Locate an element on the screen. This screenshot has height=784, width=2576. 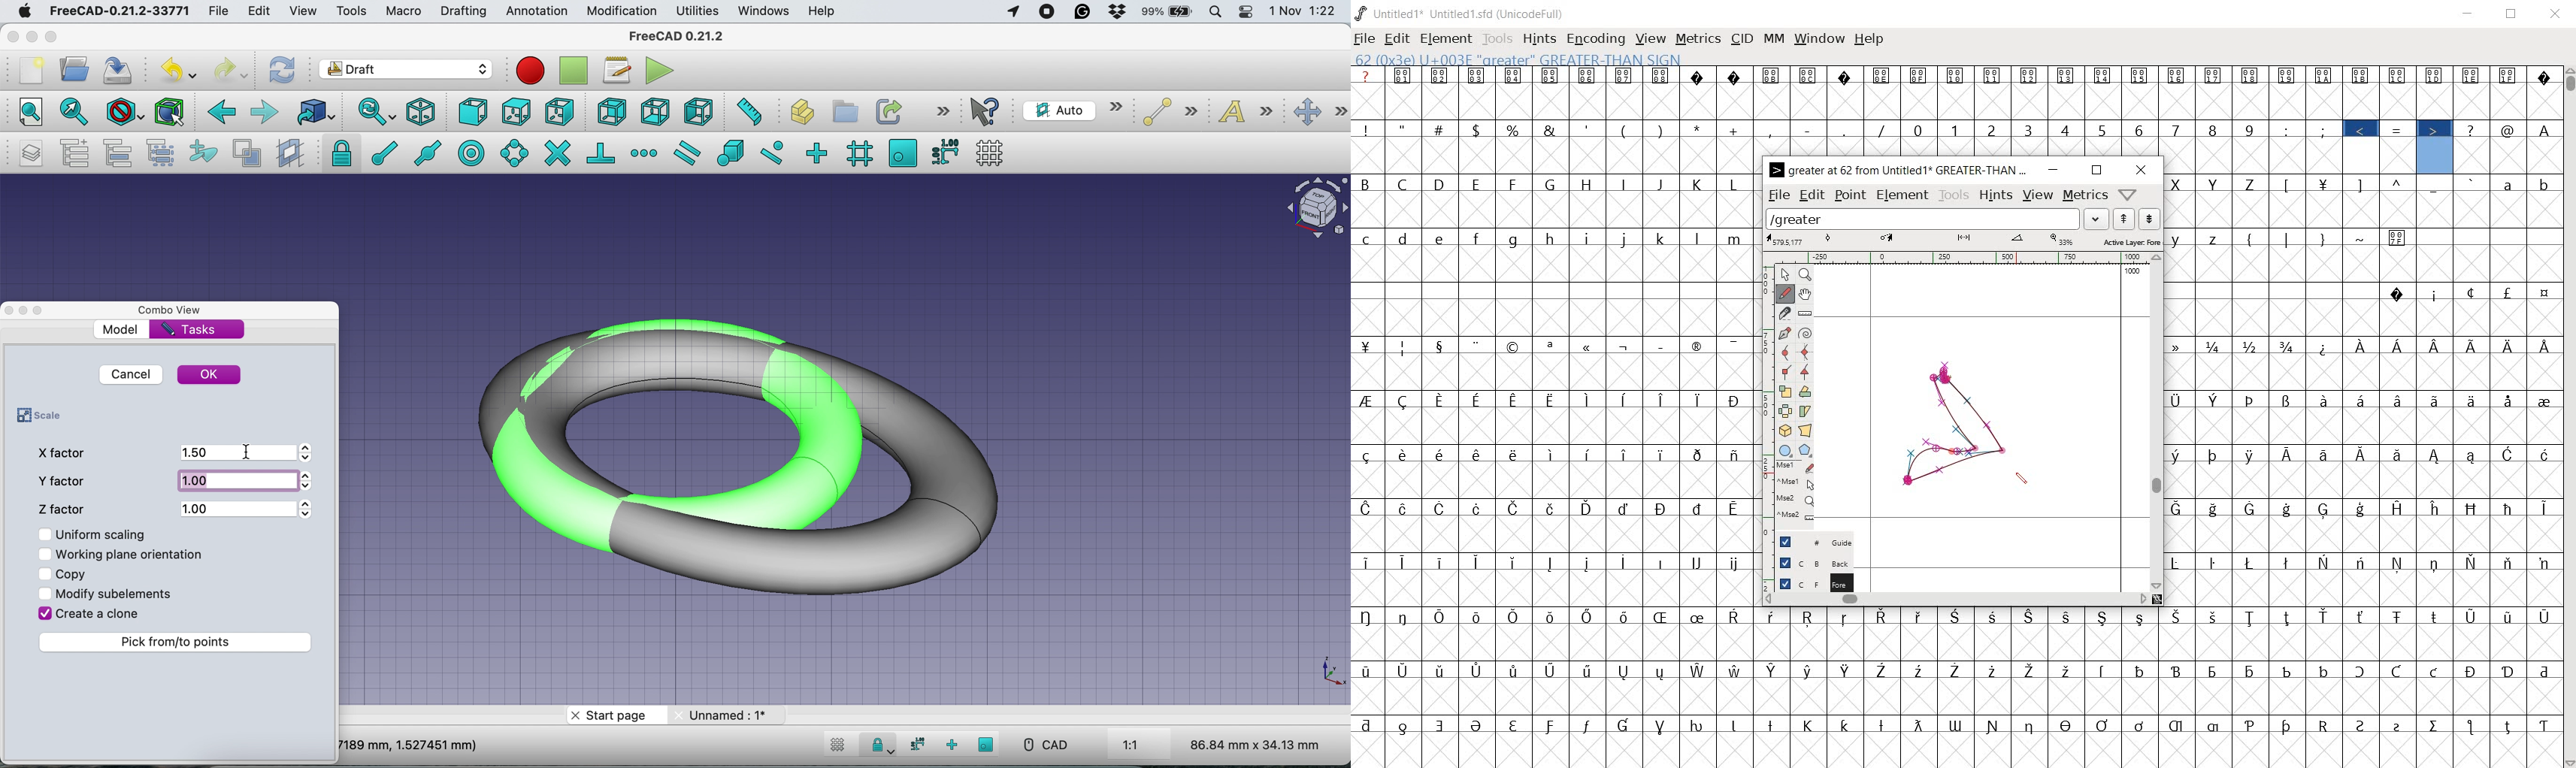
guide is located at coordinates (1808, 540).